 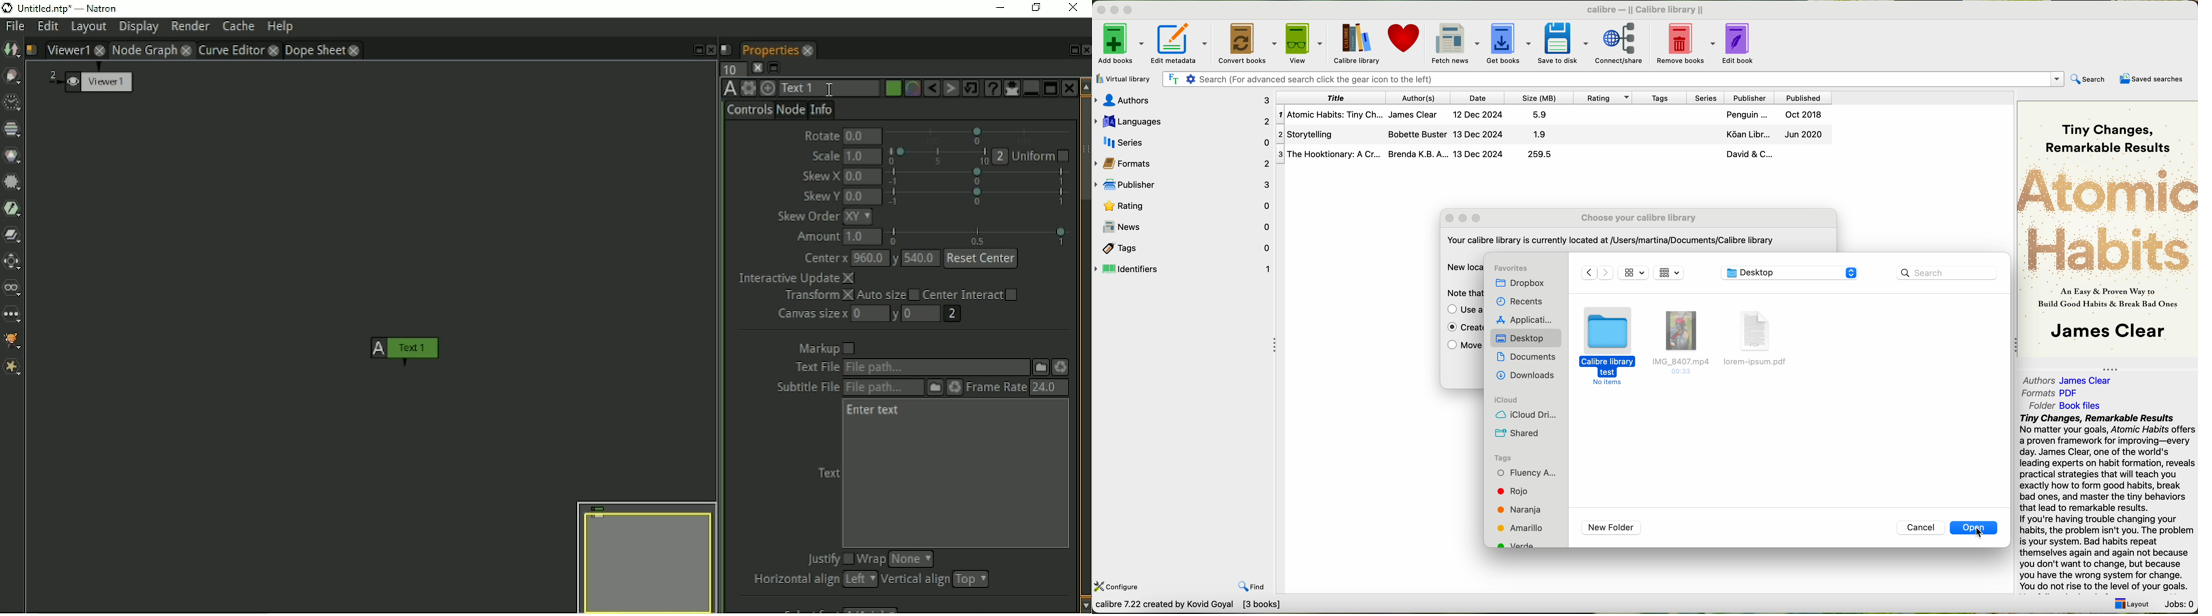 What do you see at coordinates (52, 75) in the screenshot?
I see `2` at bounding box center [52, 75].